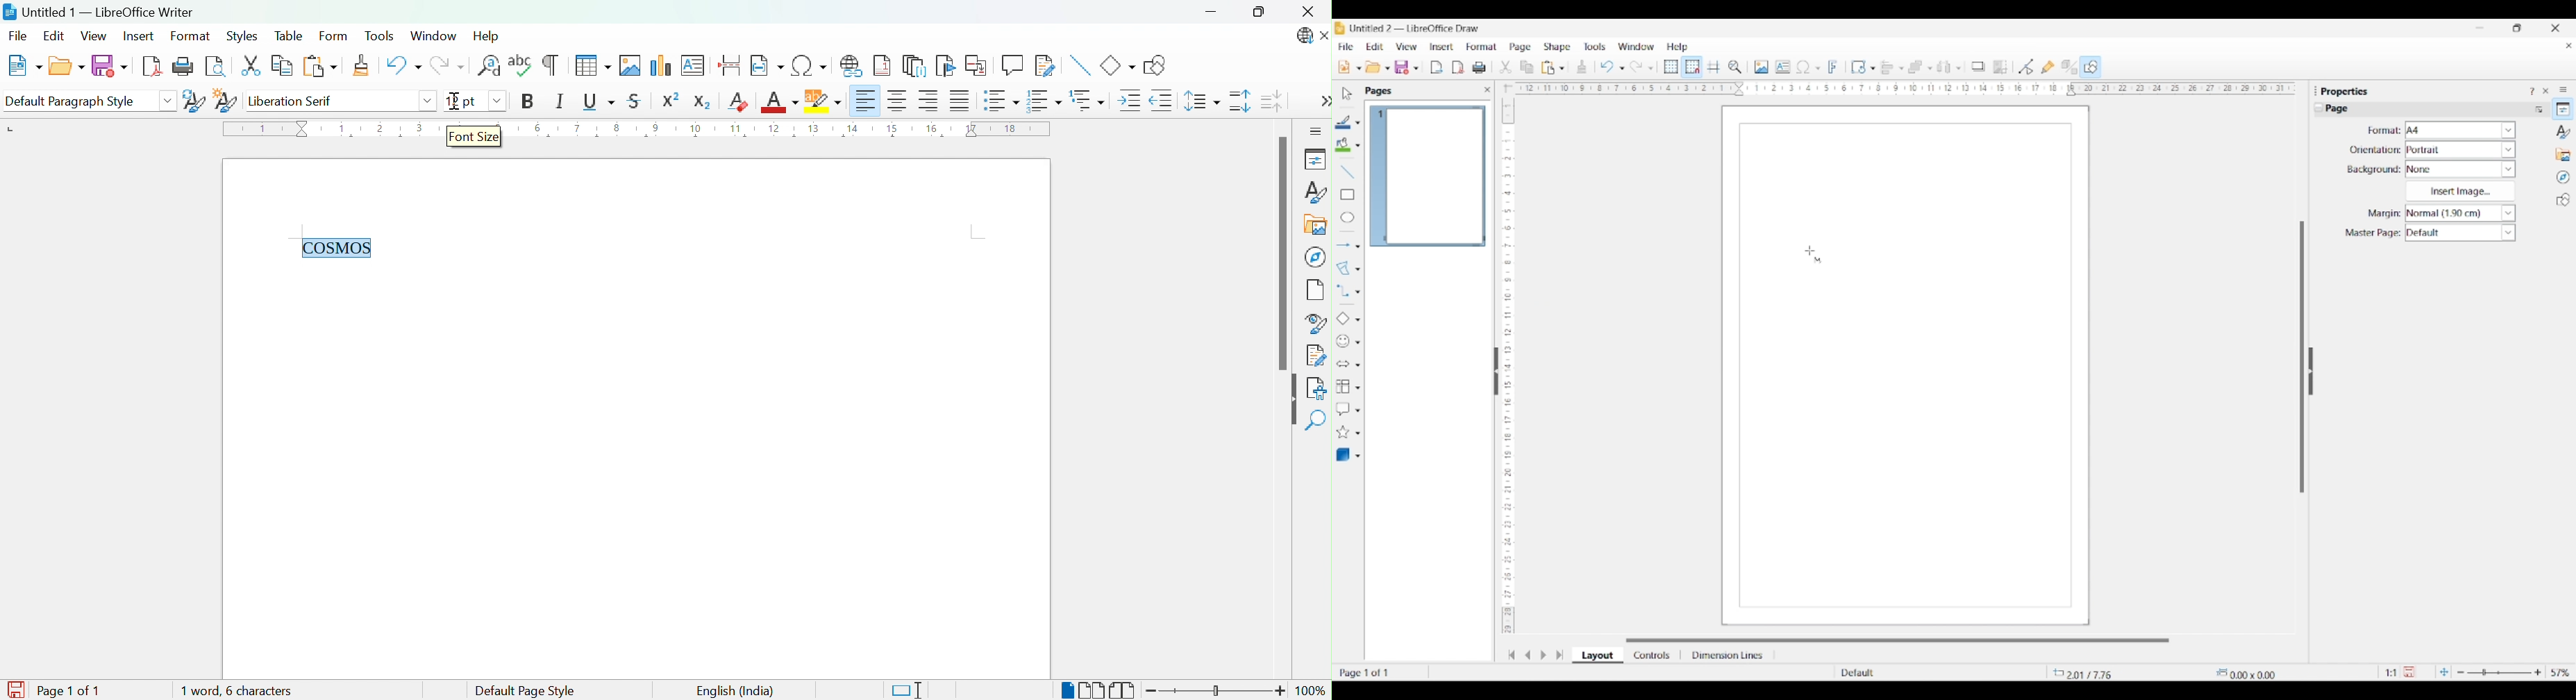 The width and height of the screenshot is (2576, 700). I want to click on Copy, so click(281, 66).